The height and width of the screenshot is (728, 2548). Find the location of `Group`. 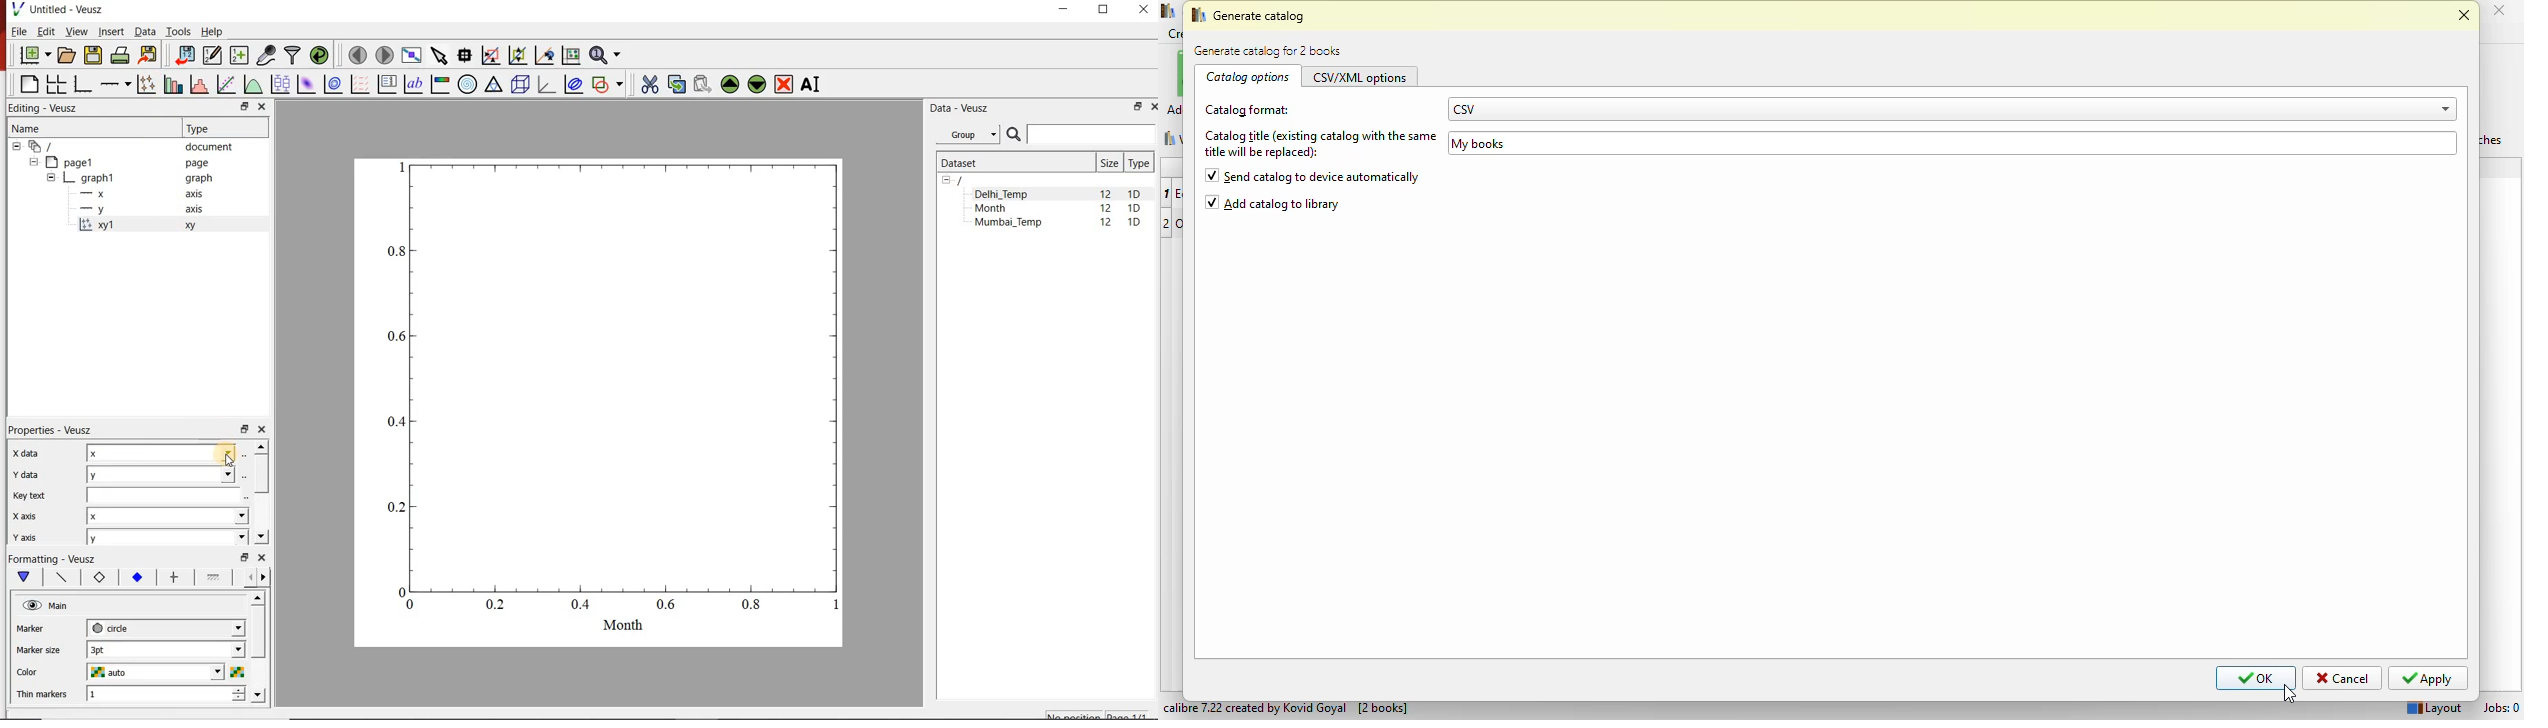

Group is located at coordinates (968, 133).